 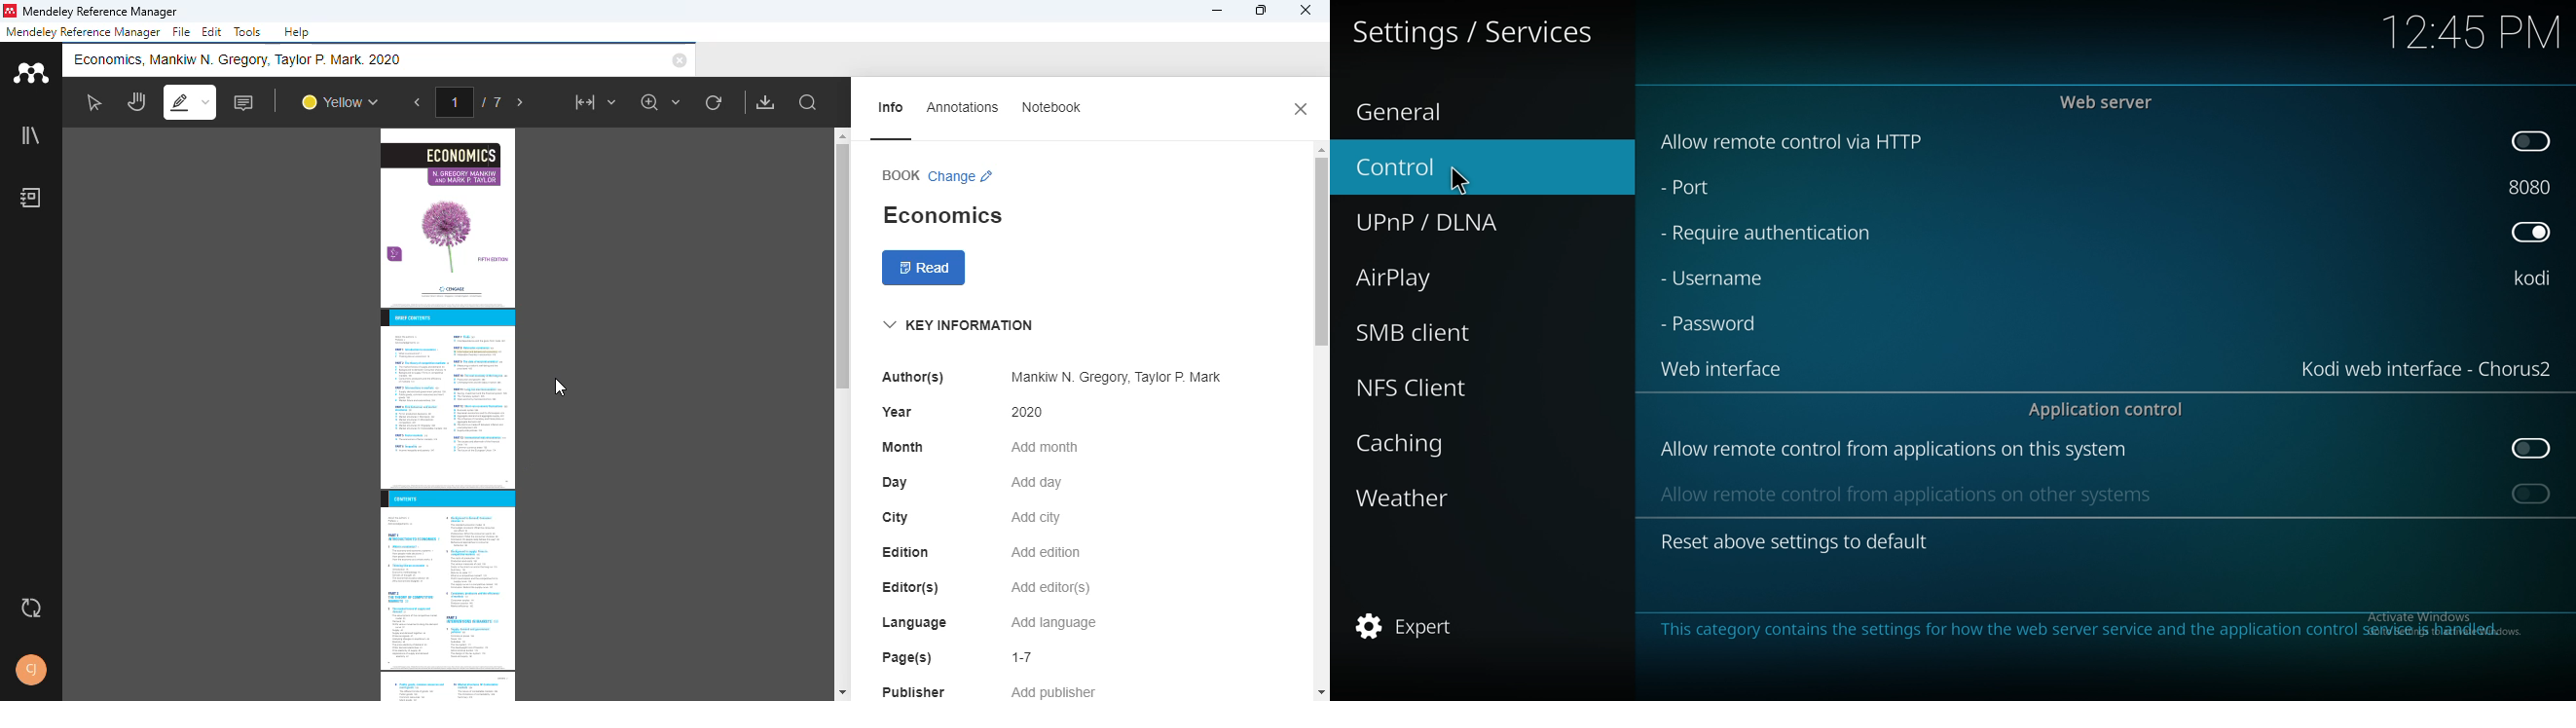 What do you see at coordinates (245, 102) in the screenshot?
I see `note` at bounding box center [245, 102].